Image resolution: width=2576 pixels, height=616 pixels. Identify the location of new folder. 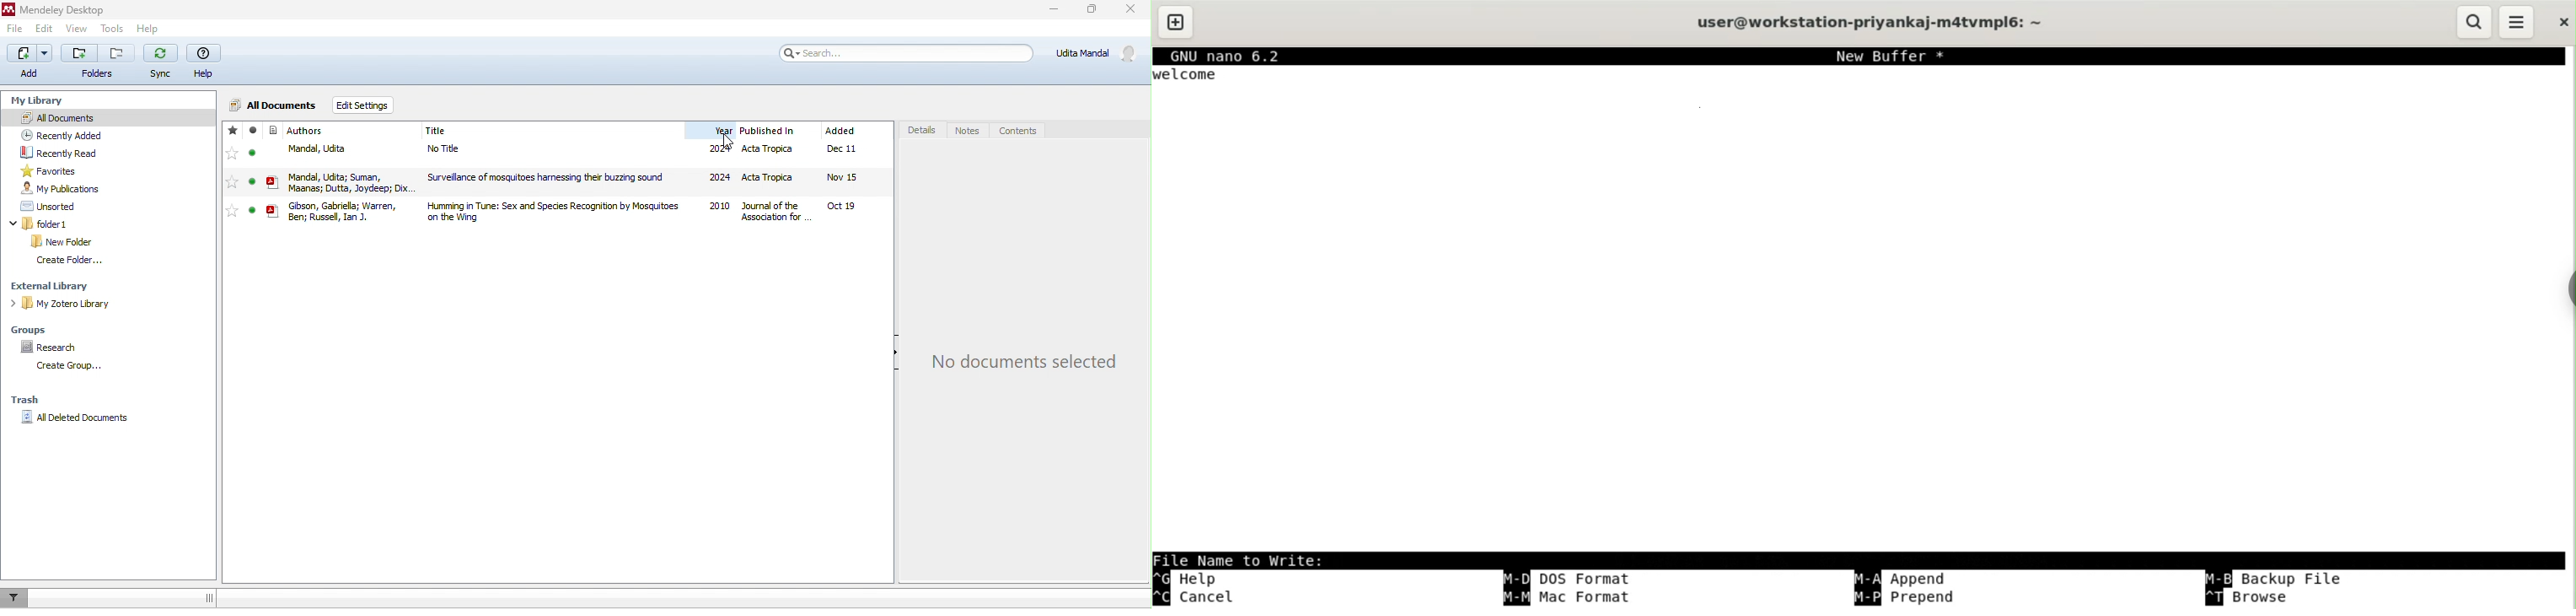
(63, 242).